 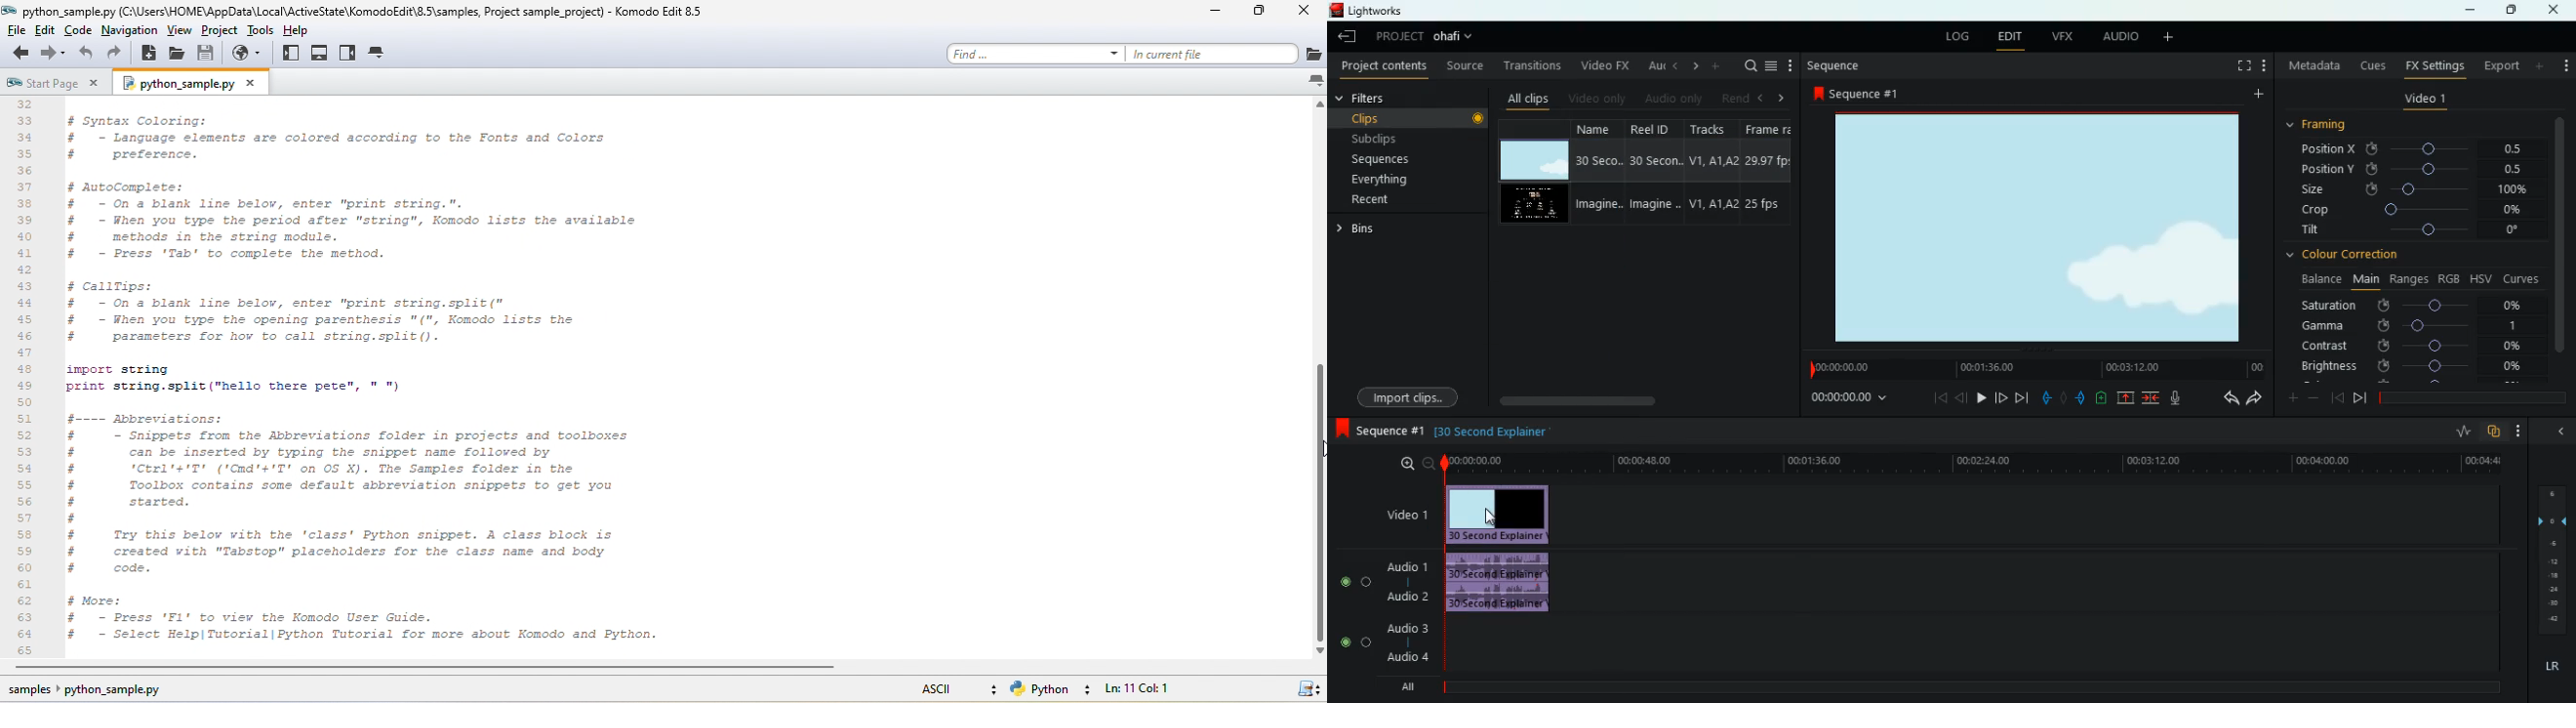 I want to click on image, so click(x=2036, y=227).